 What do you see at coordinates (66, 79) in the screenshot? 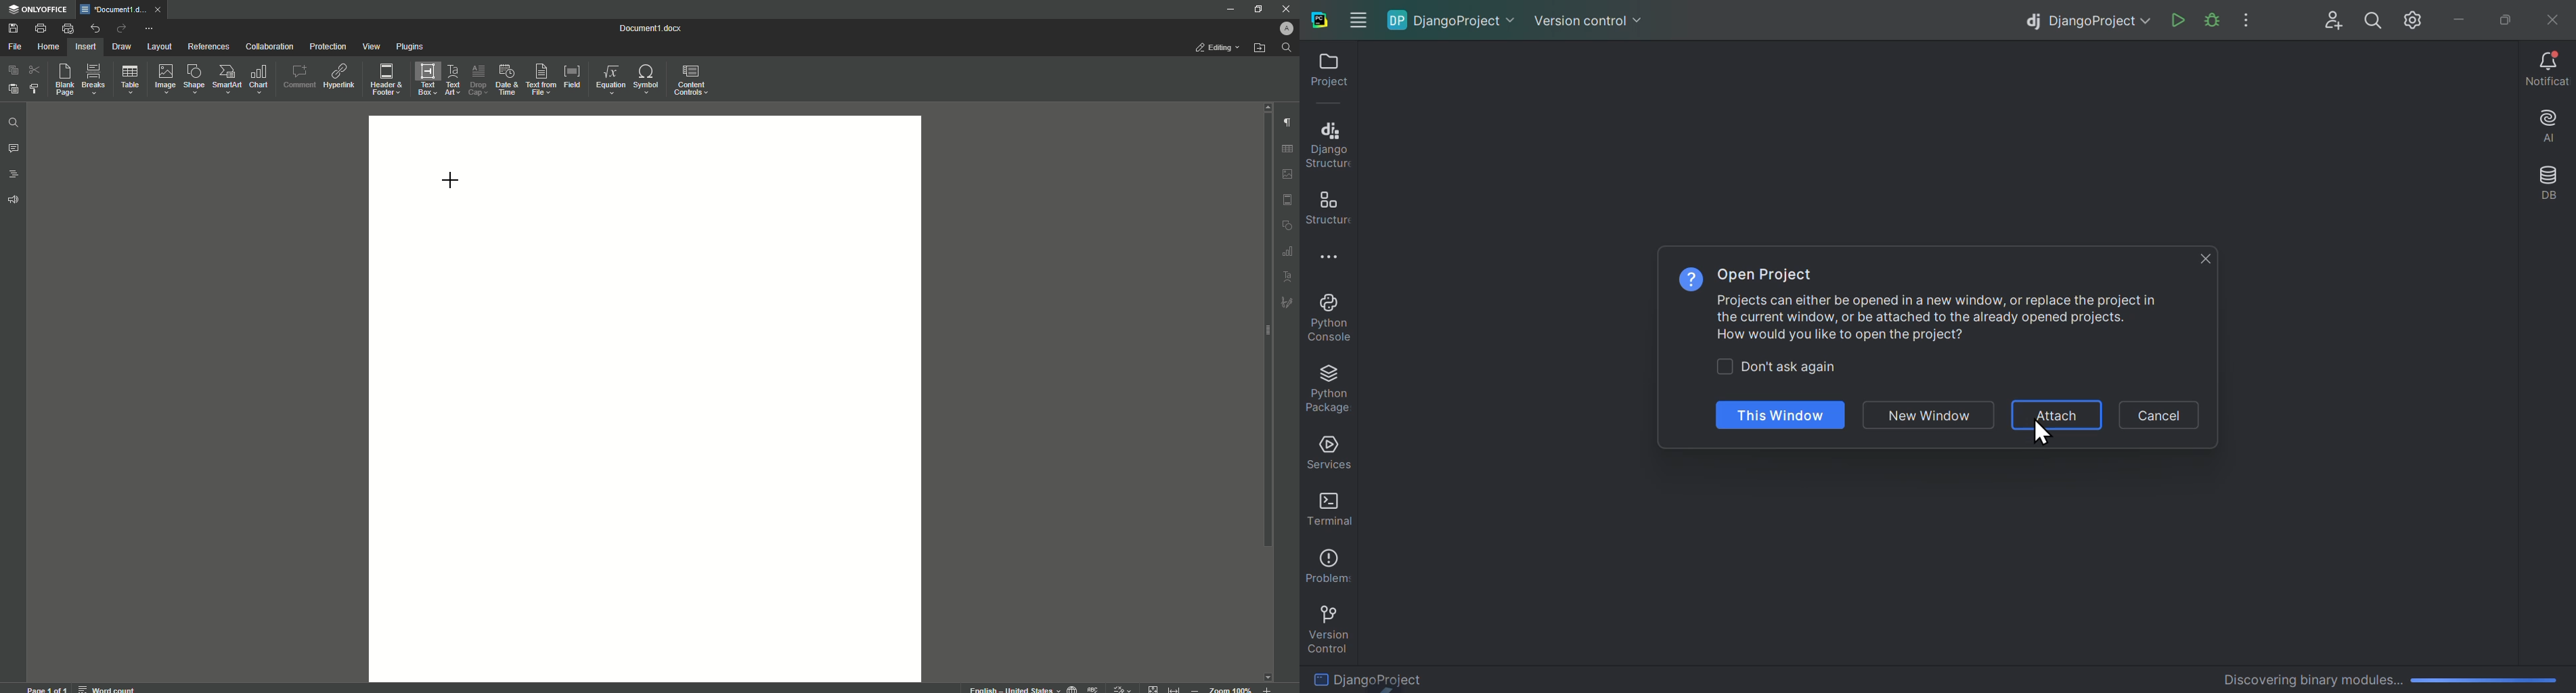
I see `Blank Page` at bounding box center [66, 79].